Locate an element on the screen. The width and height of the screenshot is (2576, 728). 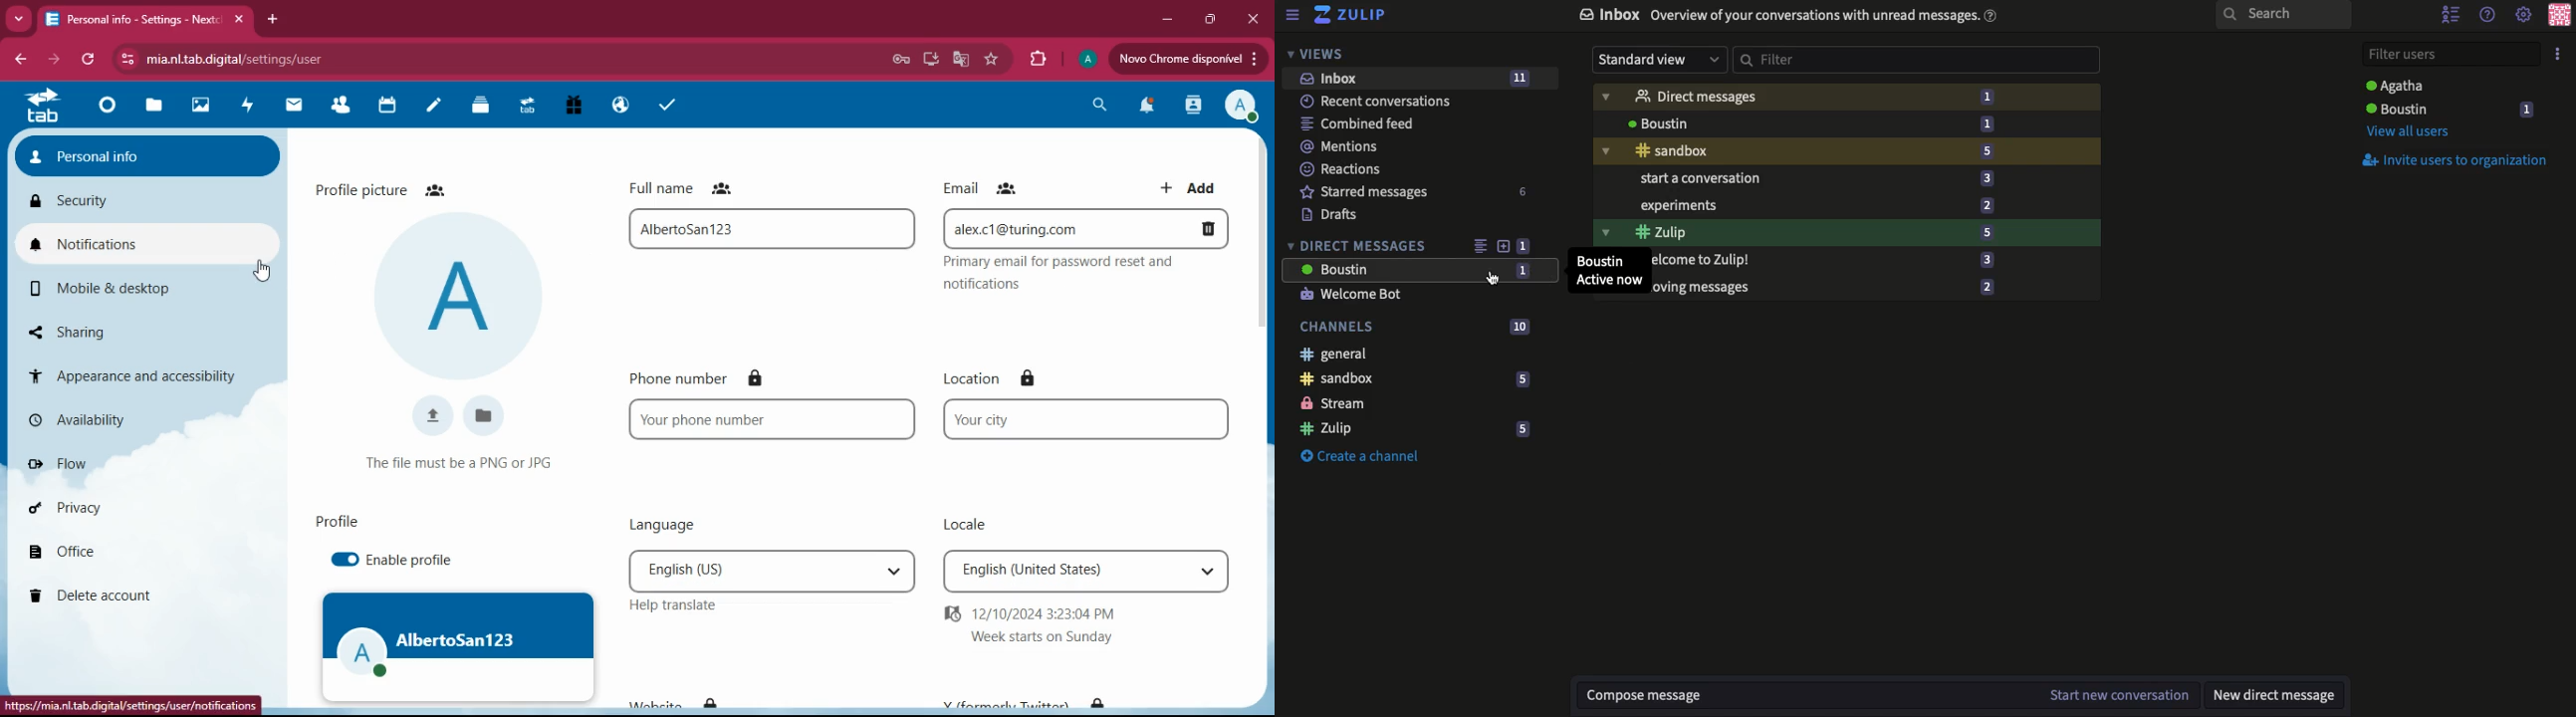
locale is located at coordinates (958, 519).